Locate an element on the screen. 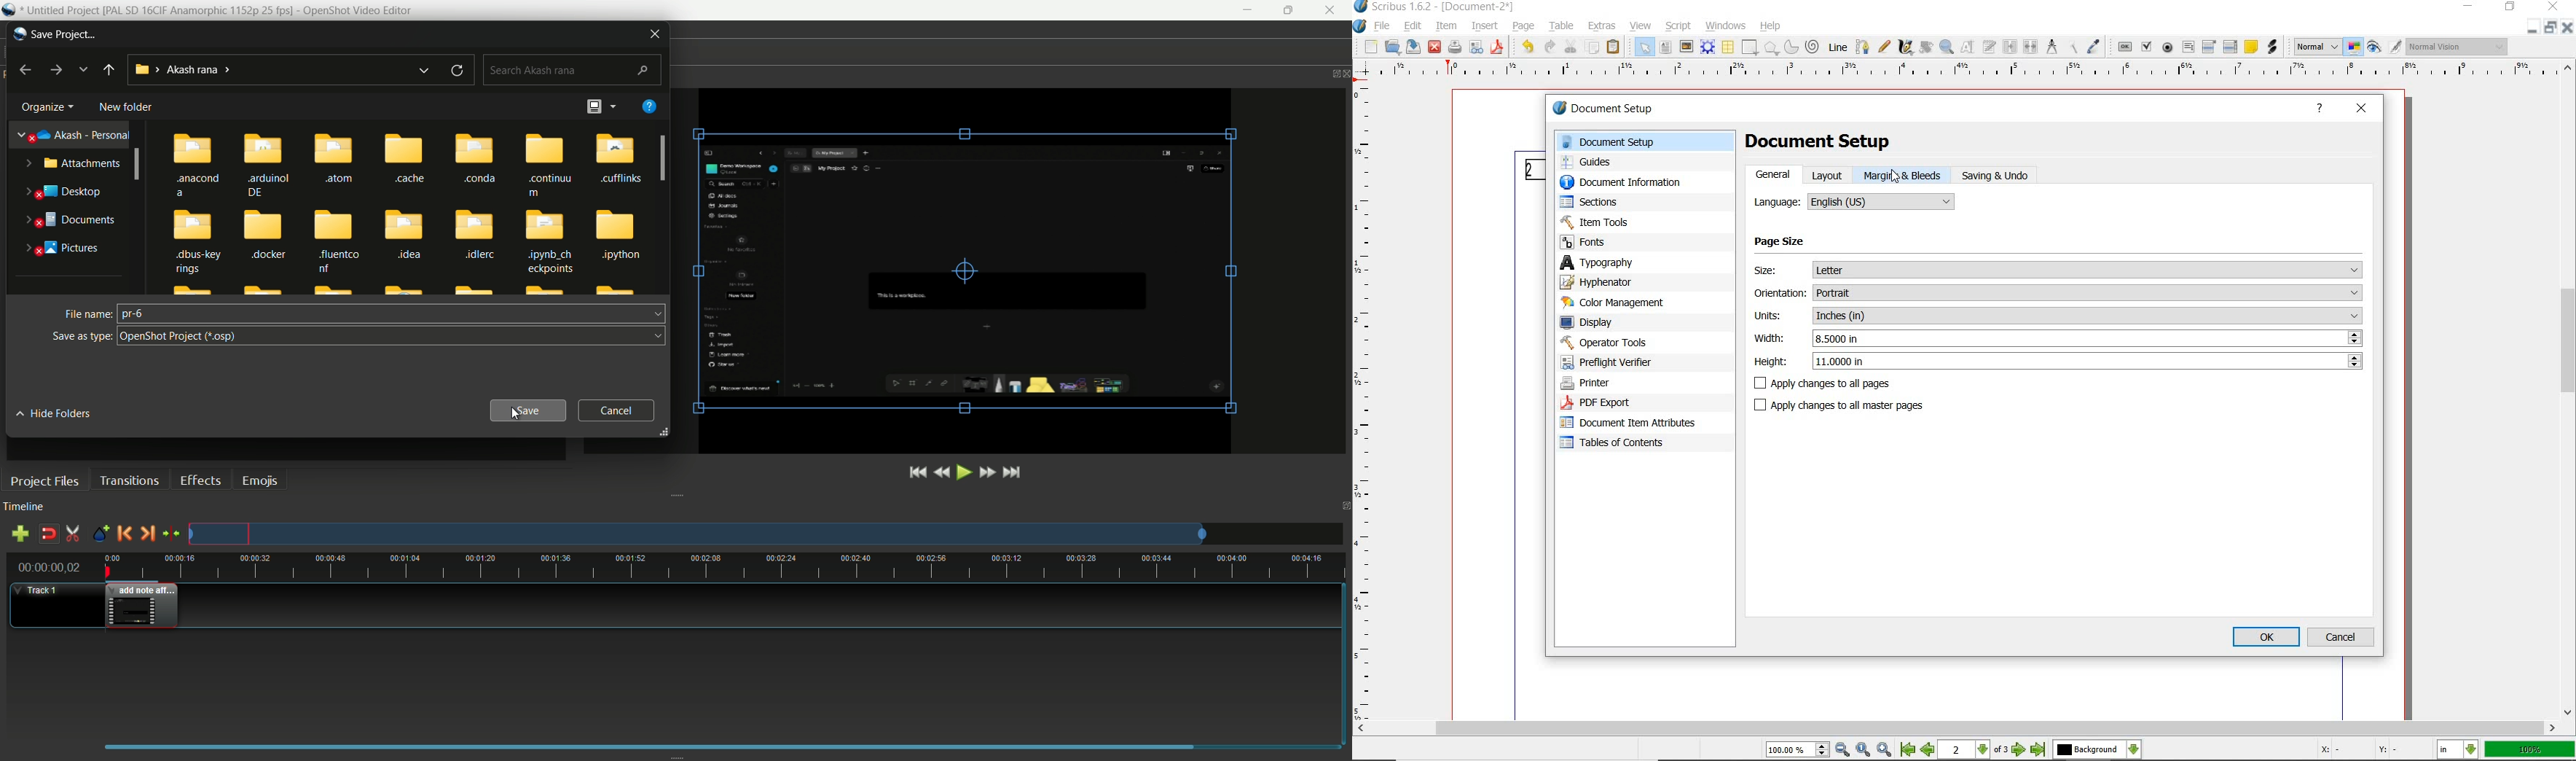  Close is located at coordinates (2532, 27).